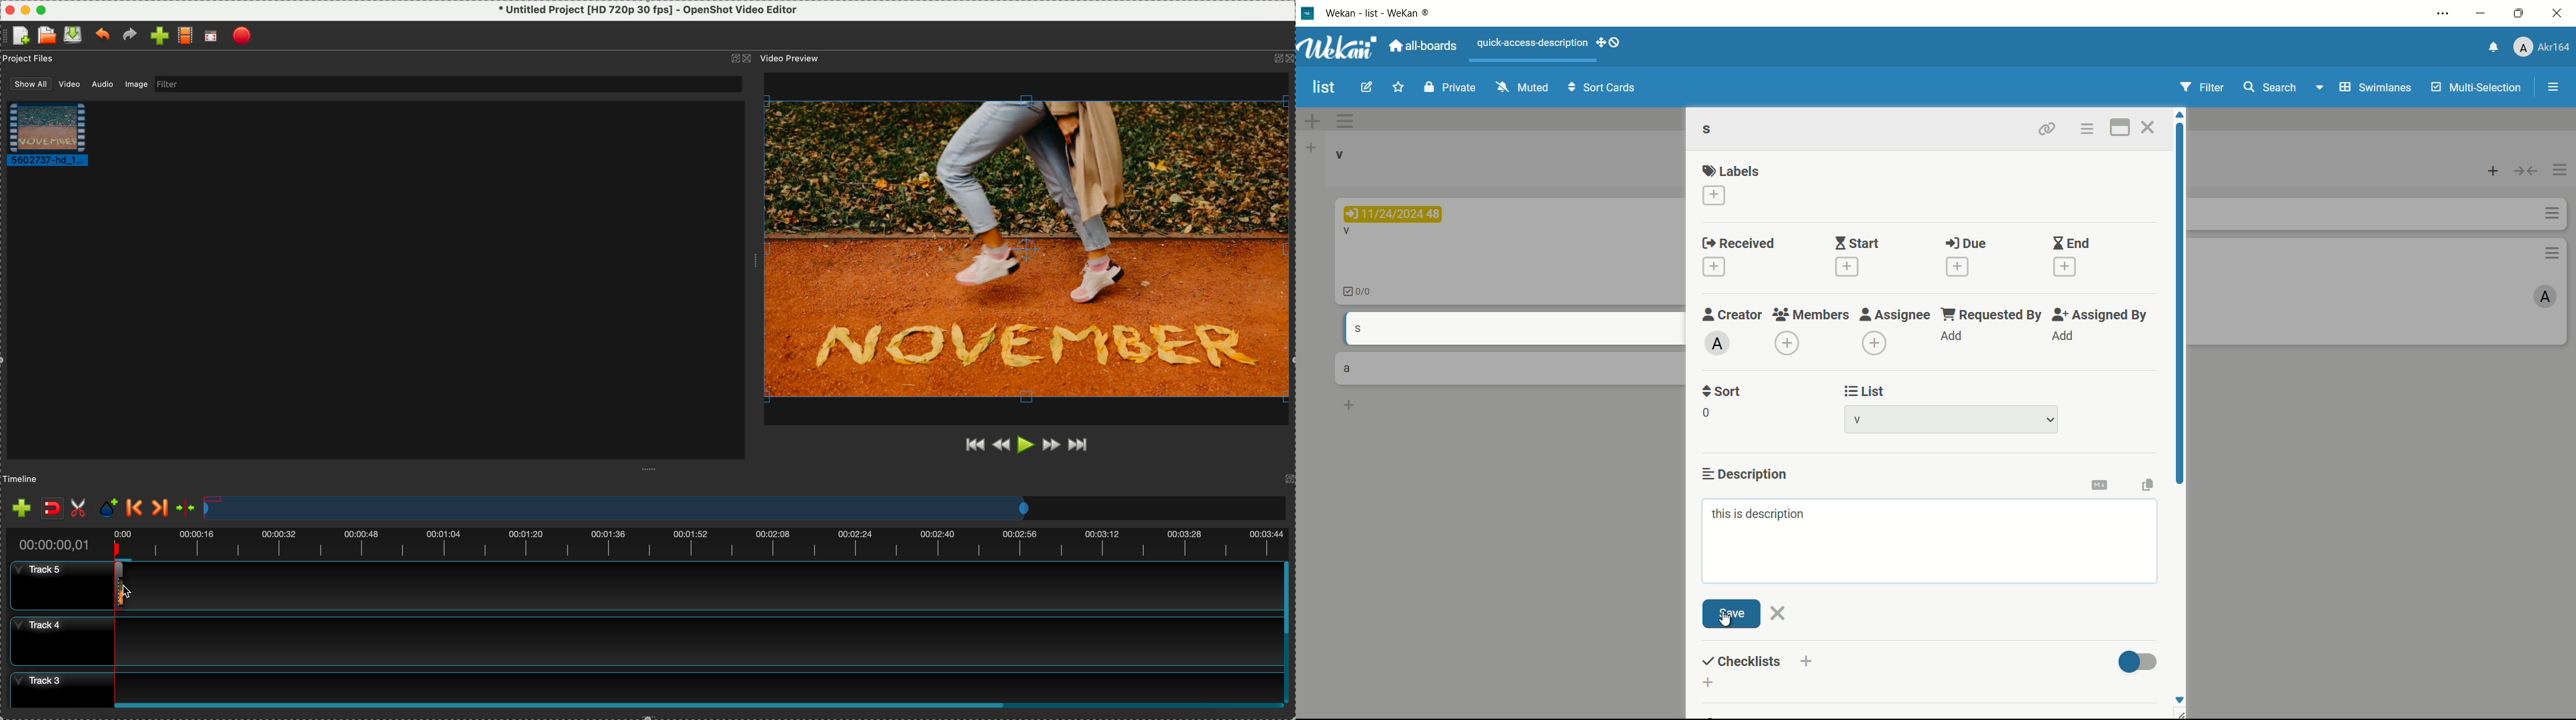 The height and width of the screenshot is (728, 2576). What do you see at coordinates (29, 60) in the screenshot?
I see `project files` at bounding box center [29, 60].